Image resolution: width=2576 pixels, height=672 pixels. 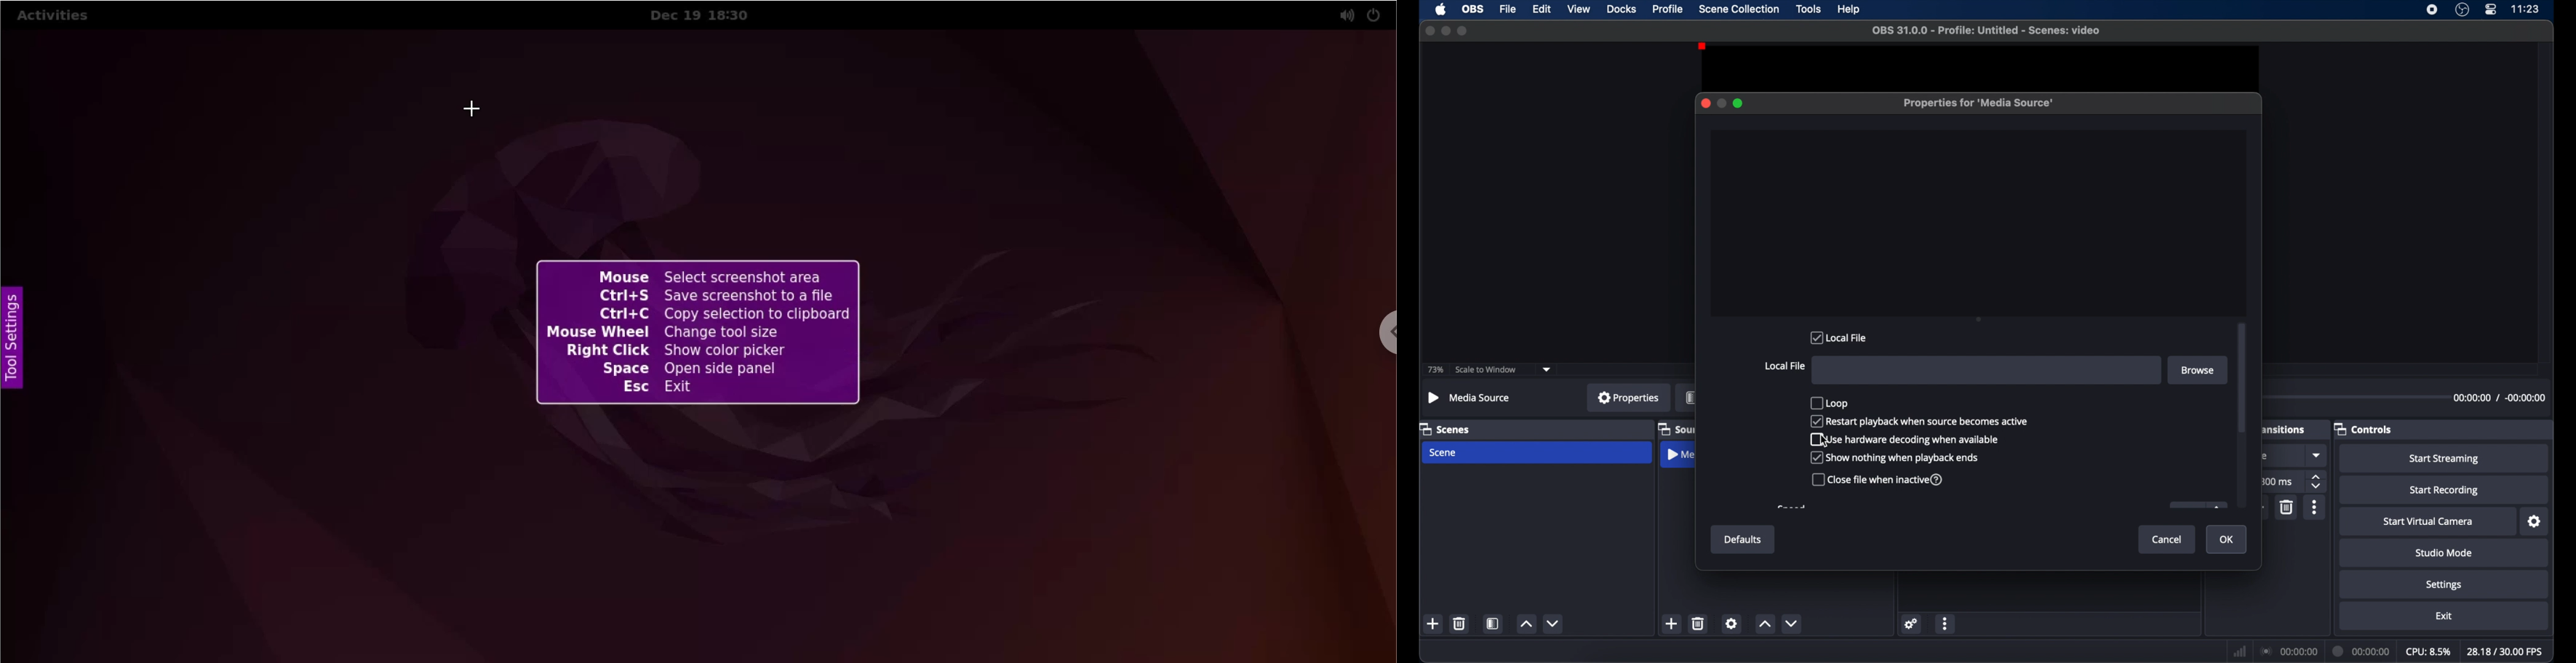 What do you see at coordinates (2429, 652) in the screenshot?
I see `cpu` at bounding box center [2429, 652].